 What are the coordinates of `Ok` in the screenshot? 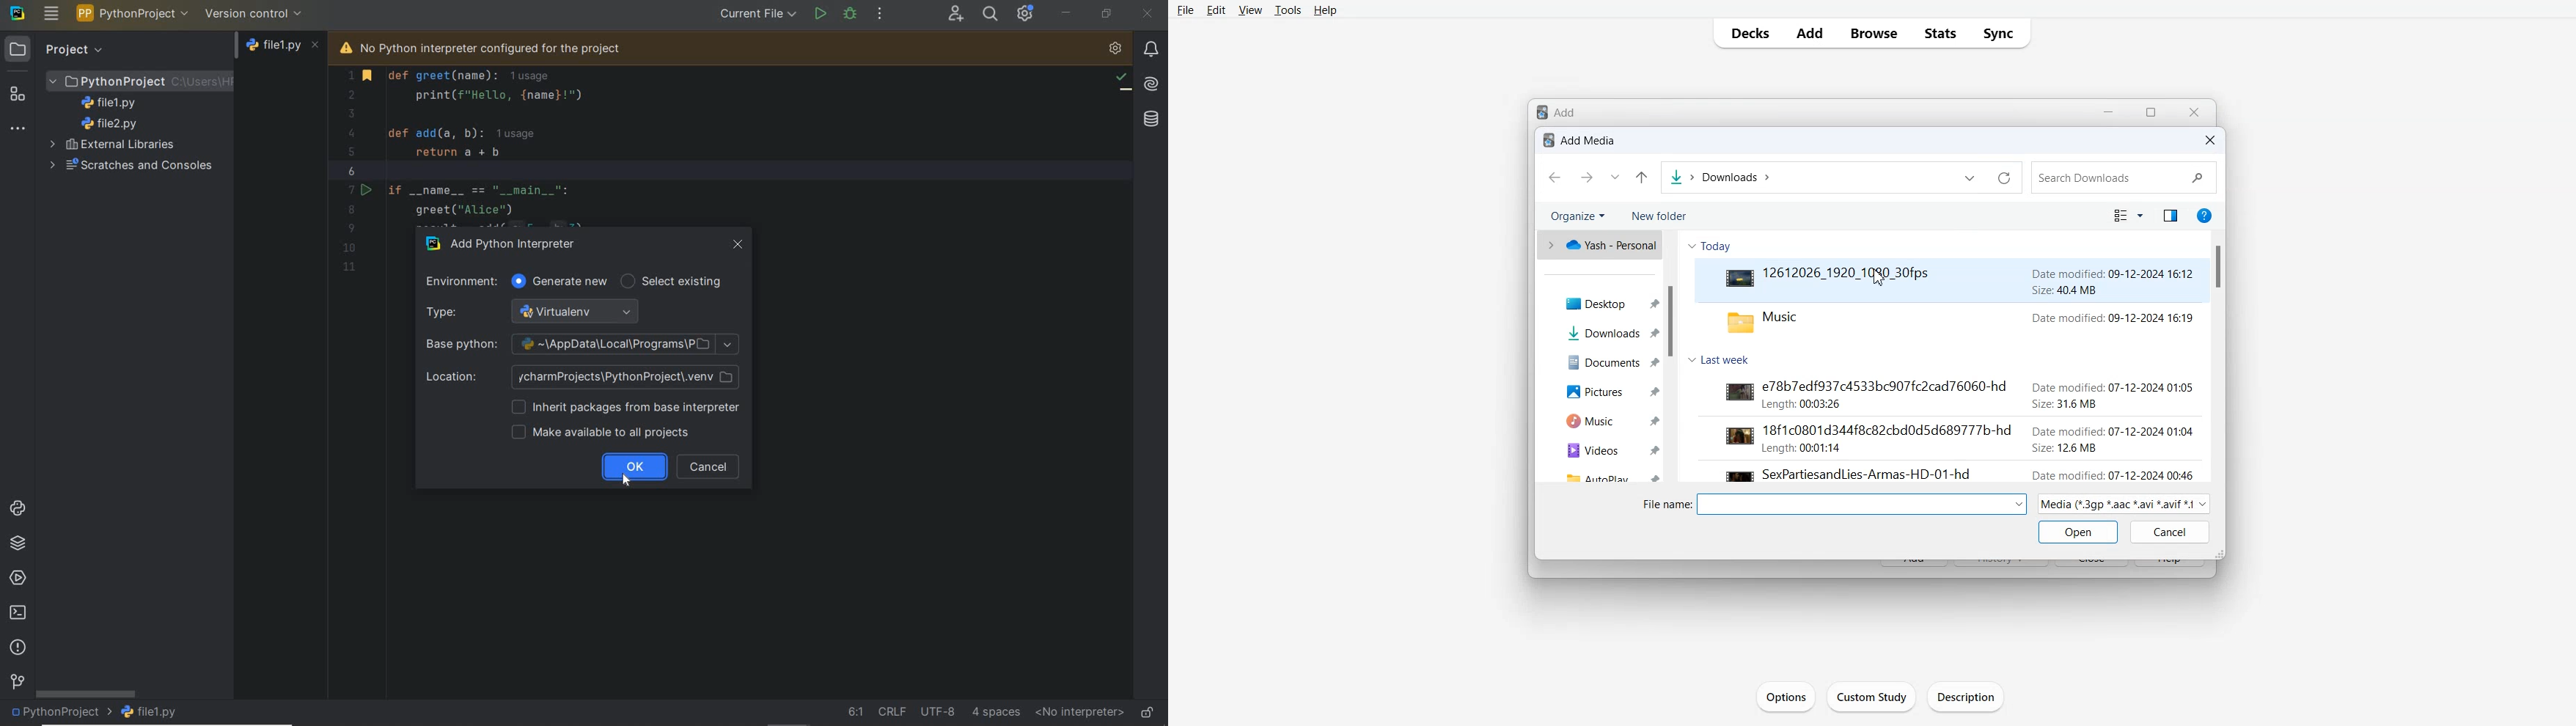 It's located at (635, 467).